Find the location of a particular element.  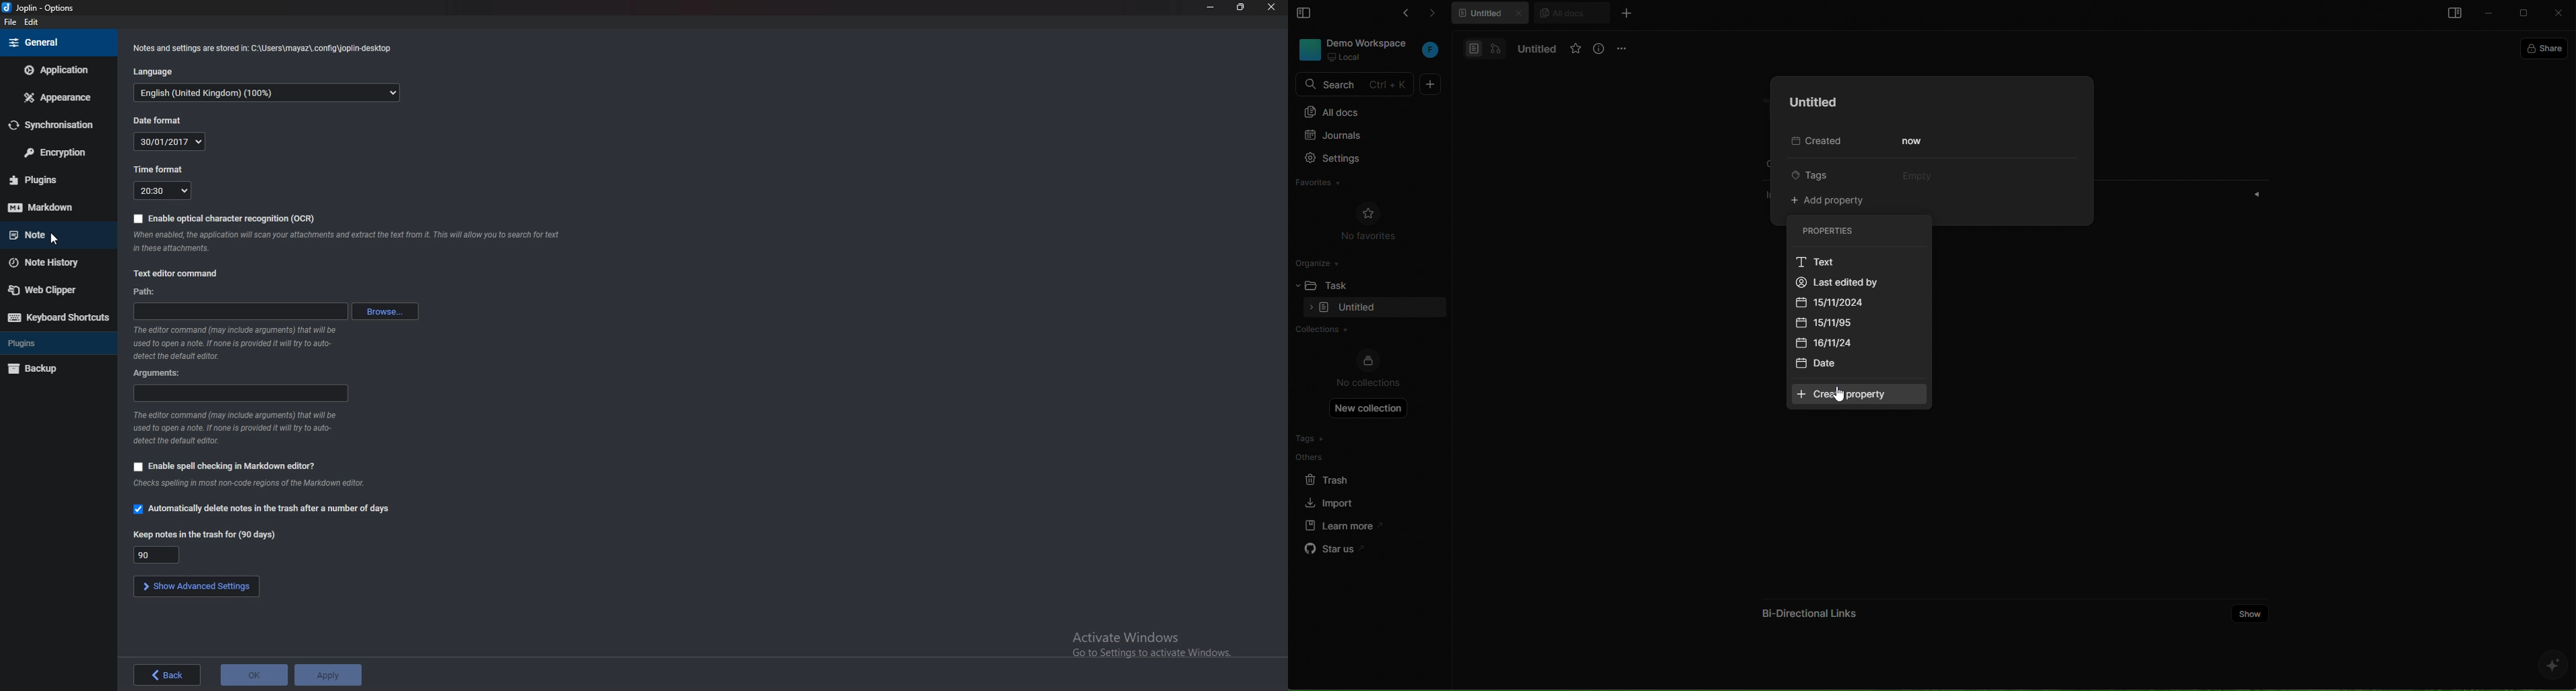

edit is located at coordinates (38, 21).